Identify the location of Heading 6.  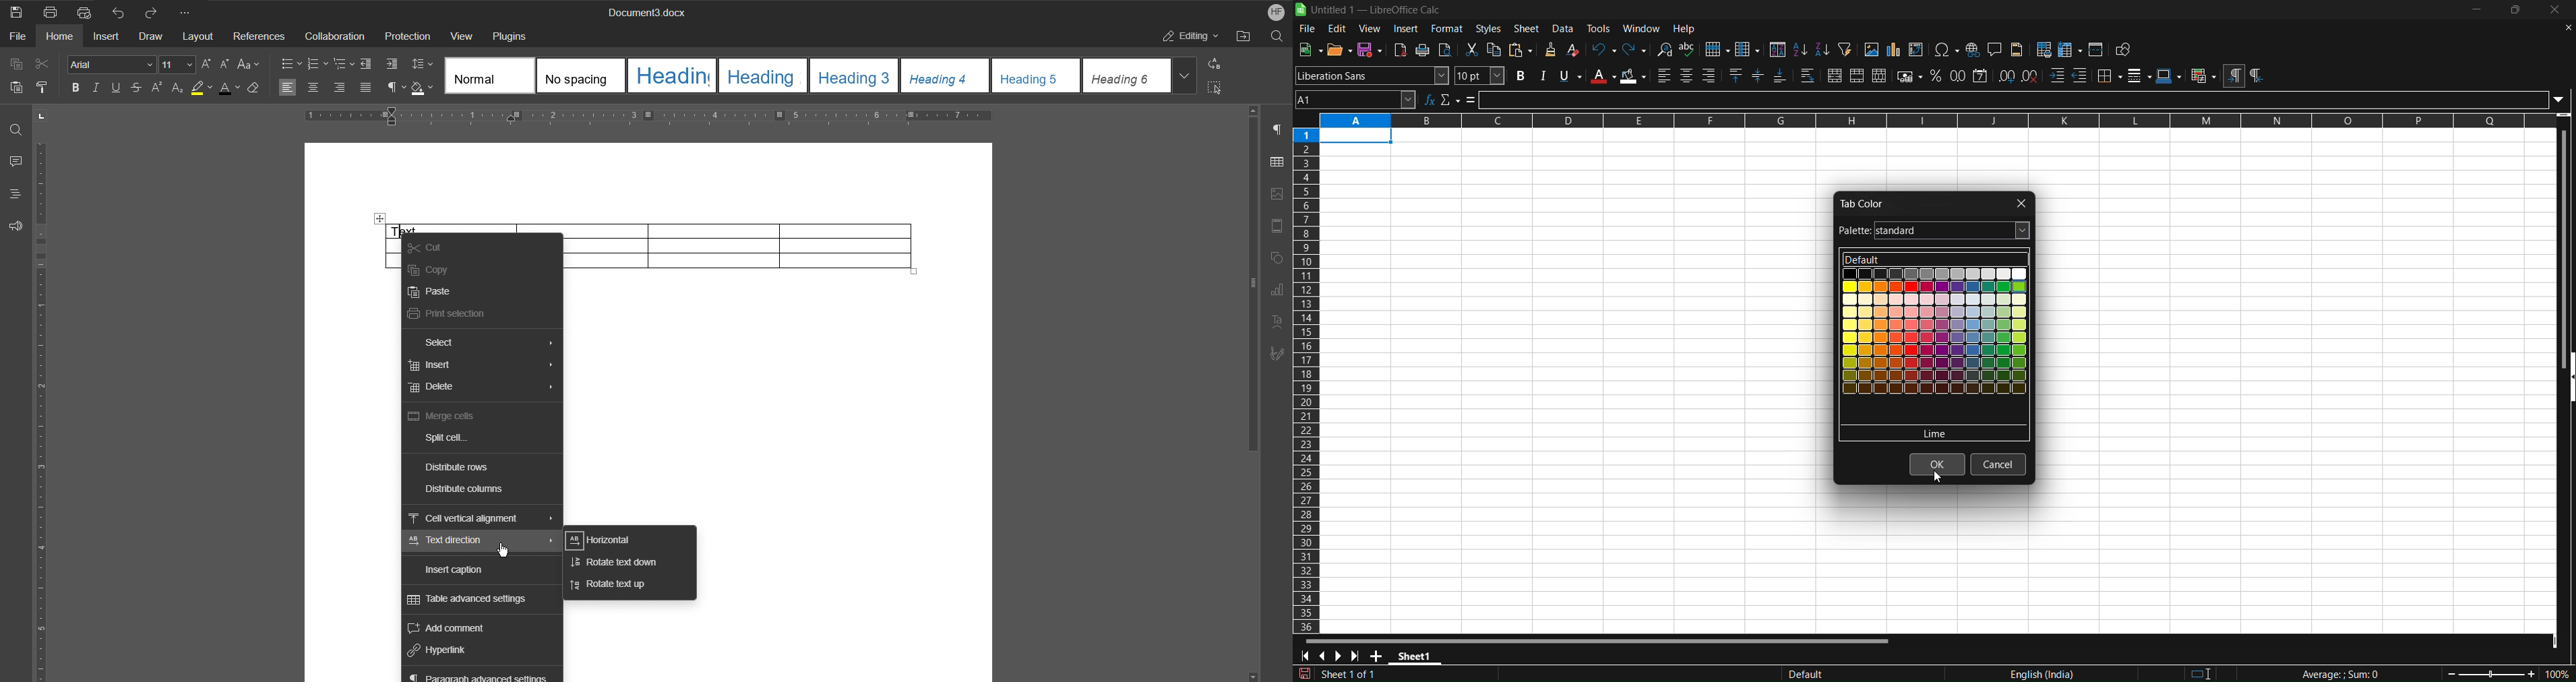
(1128, 76).